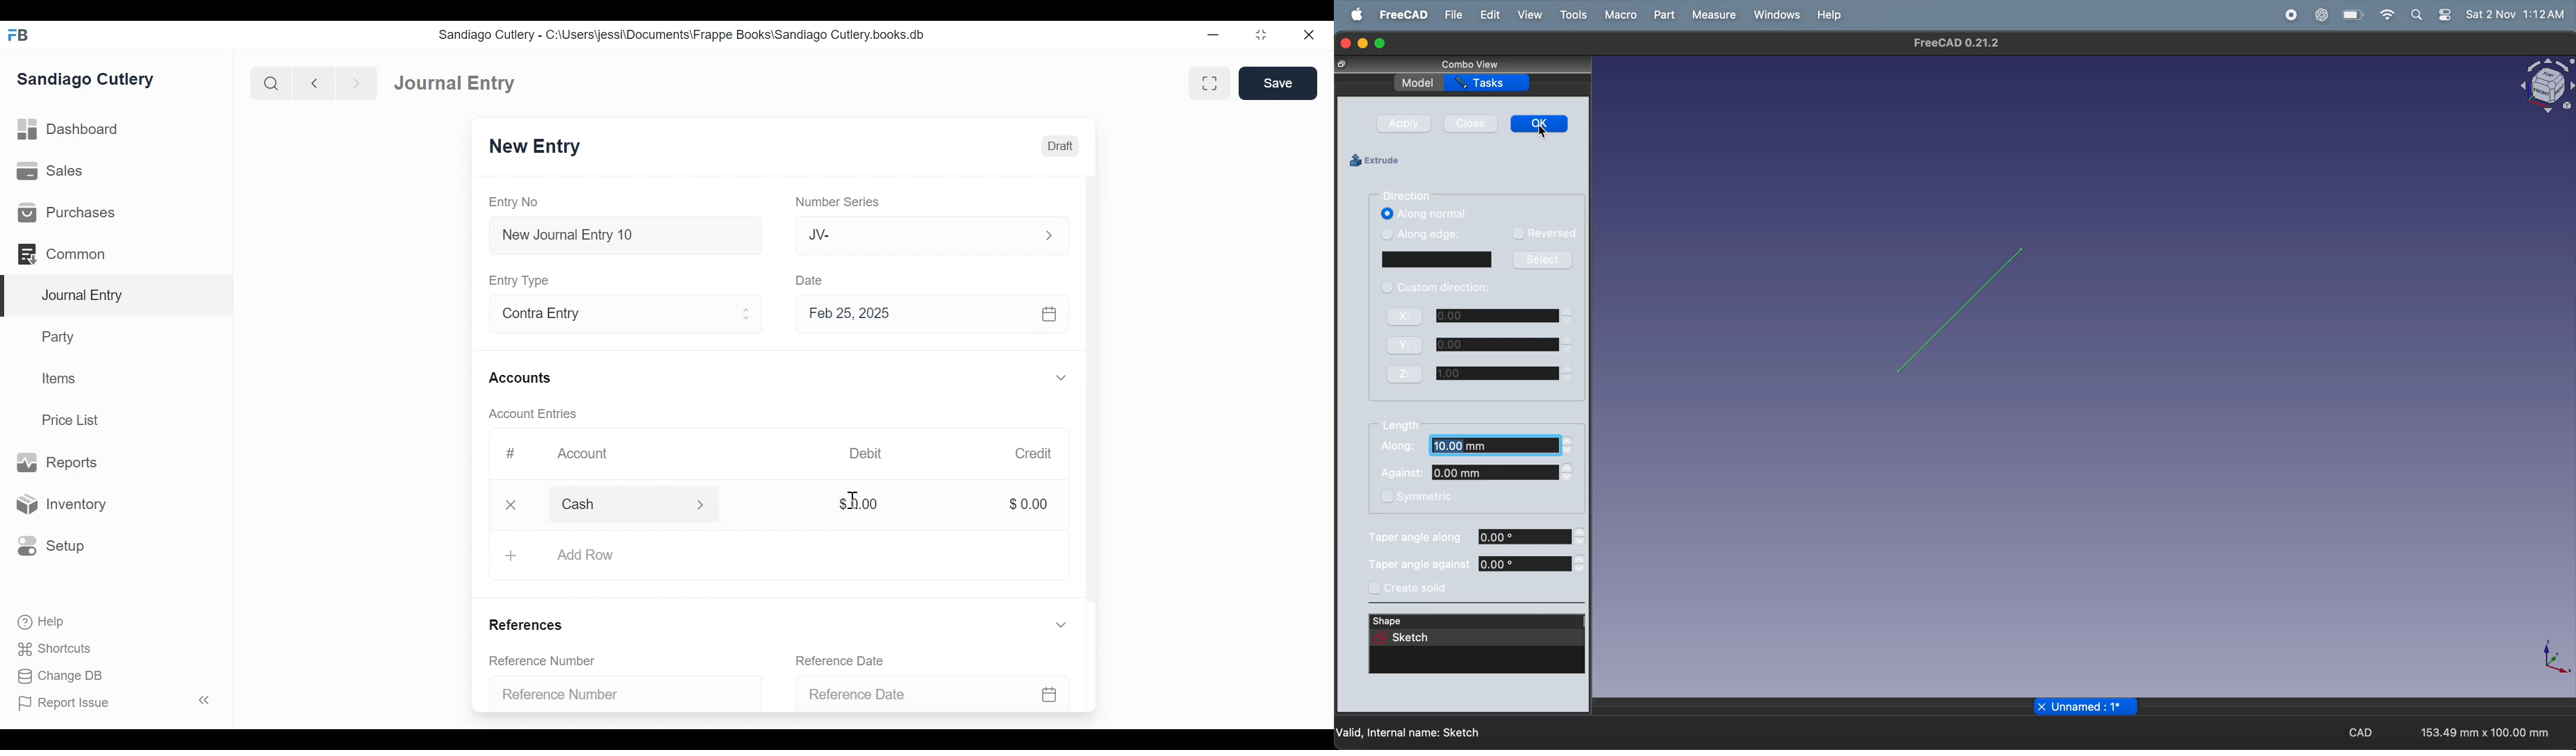 This screenshot has width=2576, height=756. I want to click on FreeCAD 0.21.2, so click(1961, 44).